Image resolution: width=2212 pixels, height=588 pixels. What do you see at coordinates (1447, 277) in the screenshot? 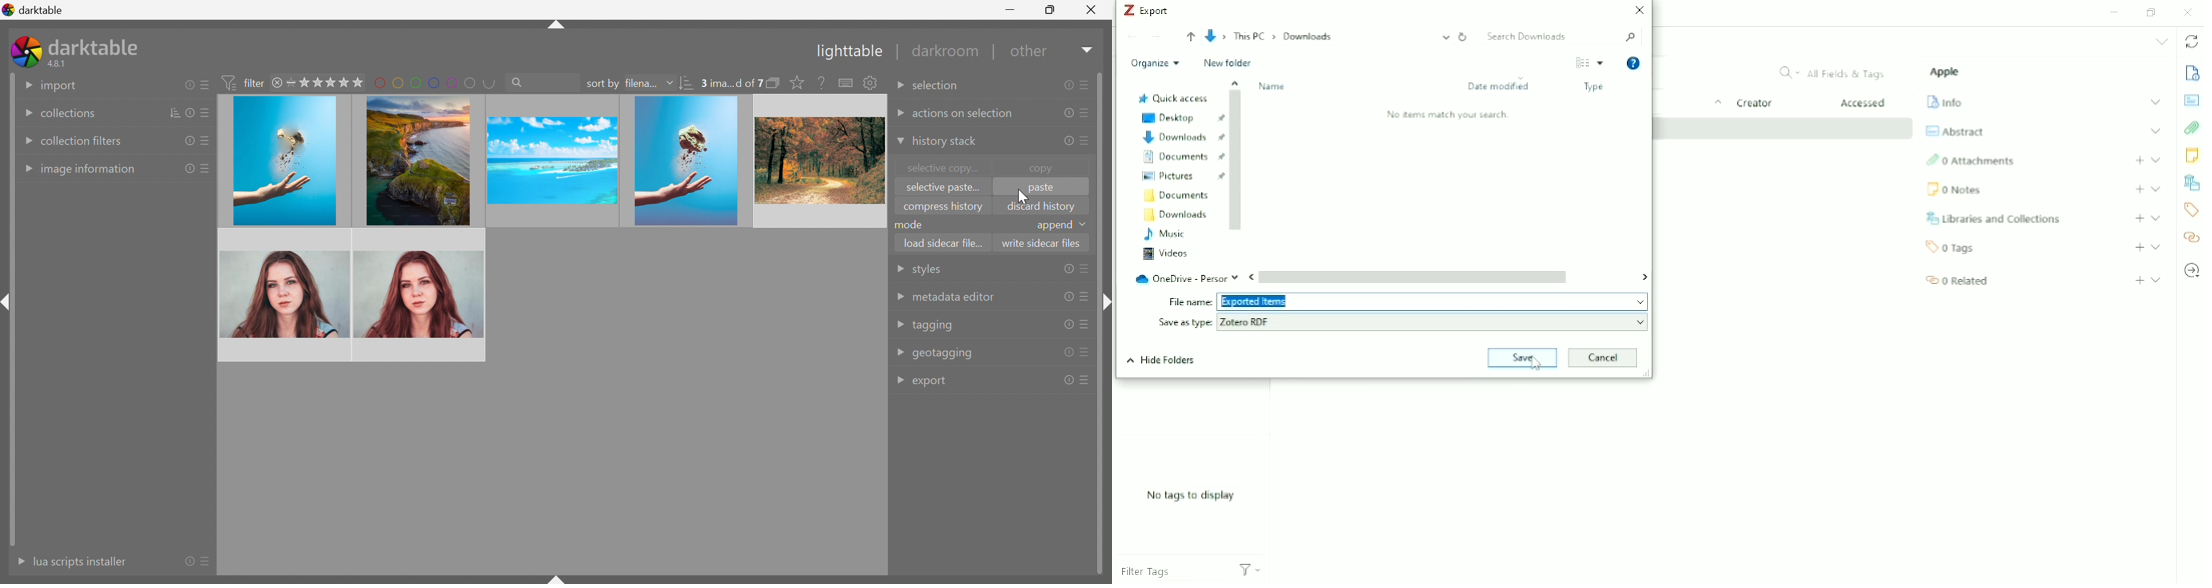
I see `Horizontal scrollbar` at bounding box center [1447, 277].